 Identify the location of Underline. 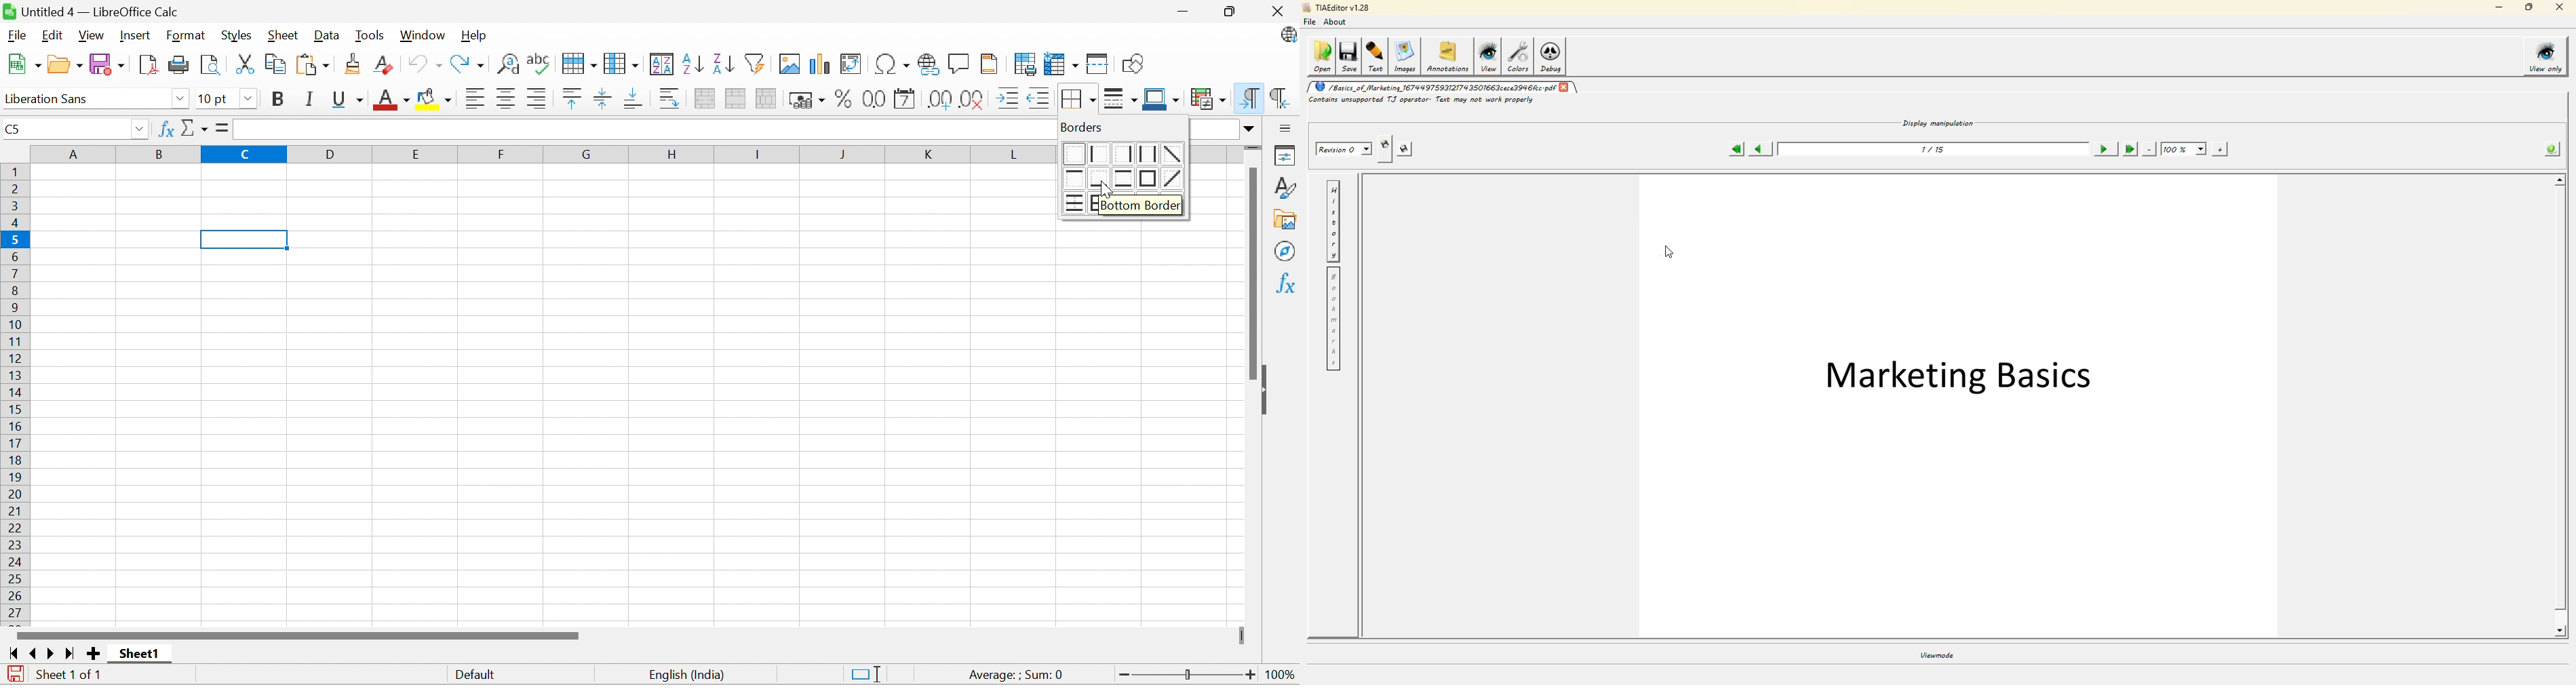
(348, 100).